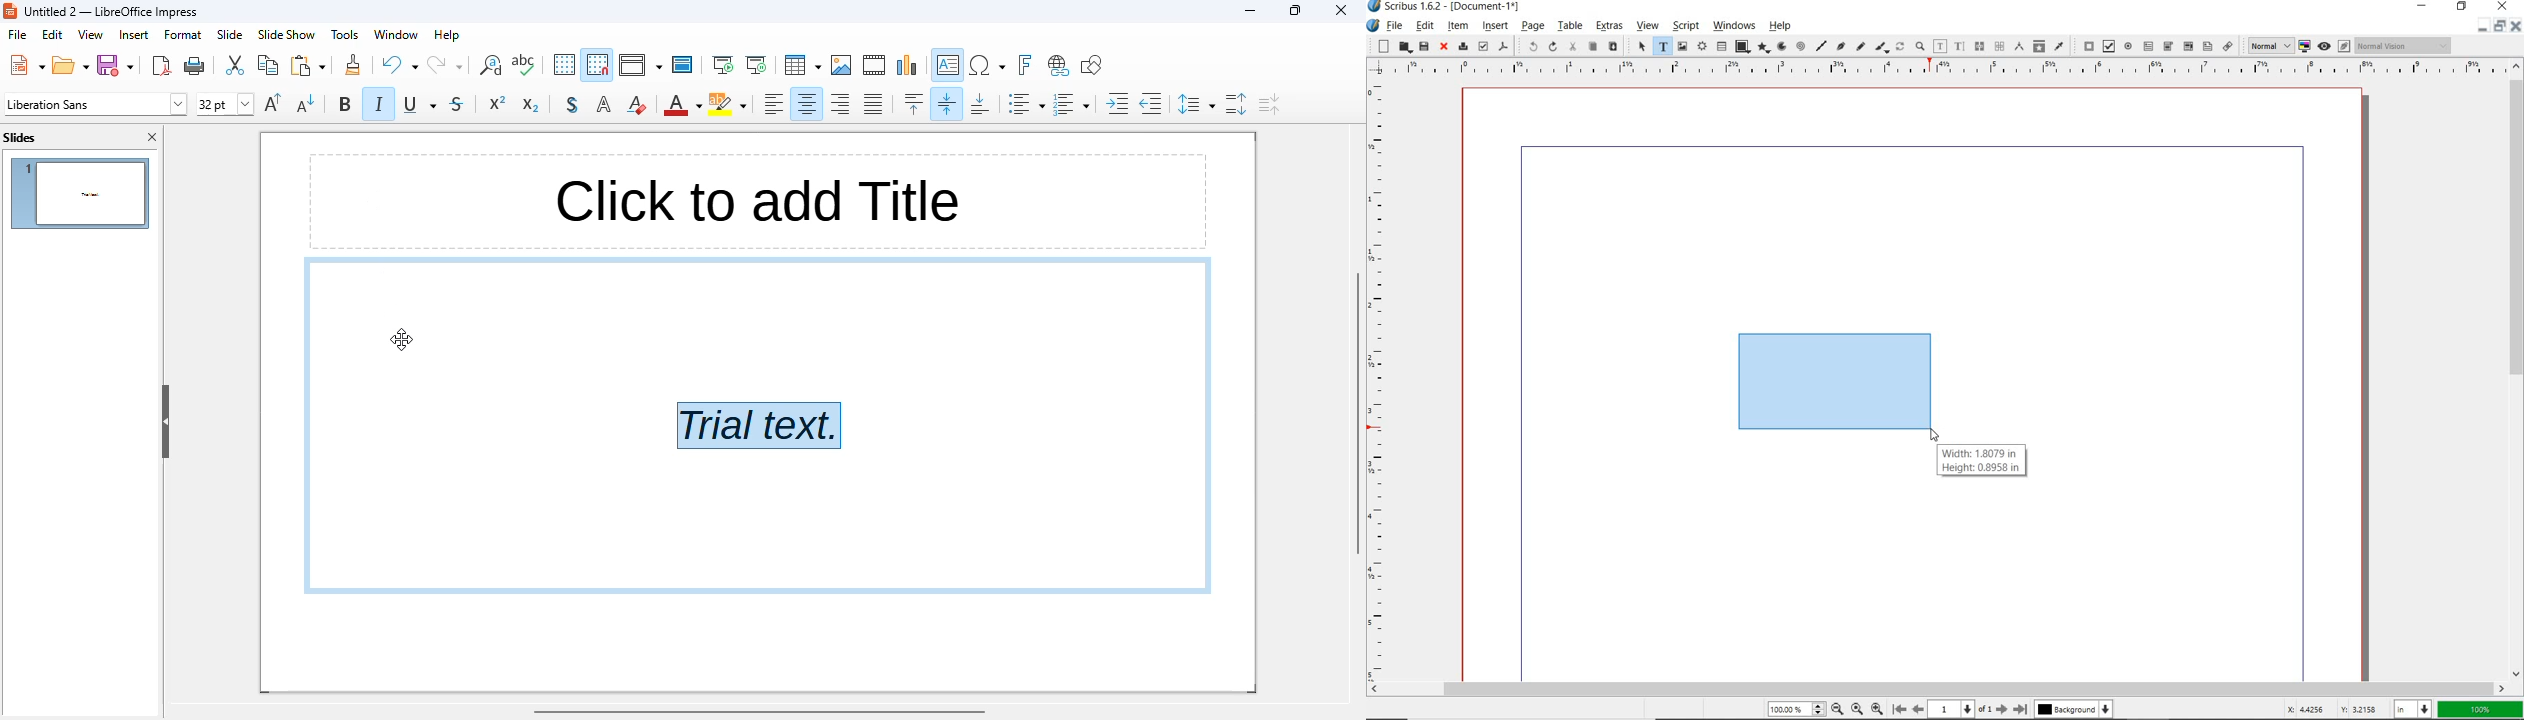 The image size is (2548, 728). Describe the element at coordinates (489, 65) in the screenshot. I see `find and replace` at that location.